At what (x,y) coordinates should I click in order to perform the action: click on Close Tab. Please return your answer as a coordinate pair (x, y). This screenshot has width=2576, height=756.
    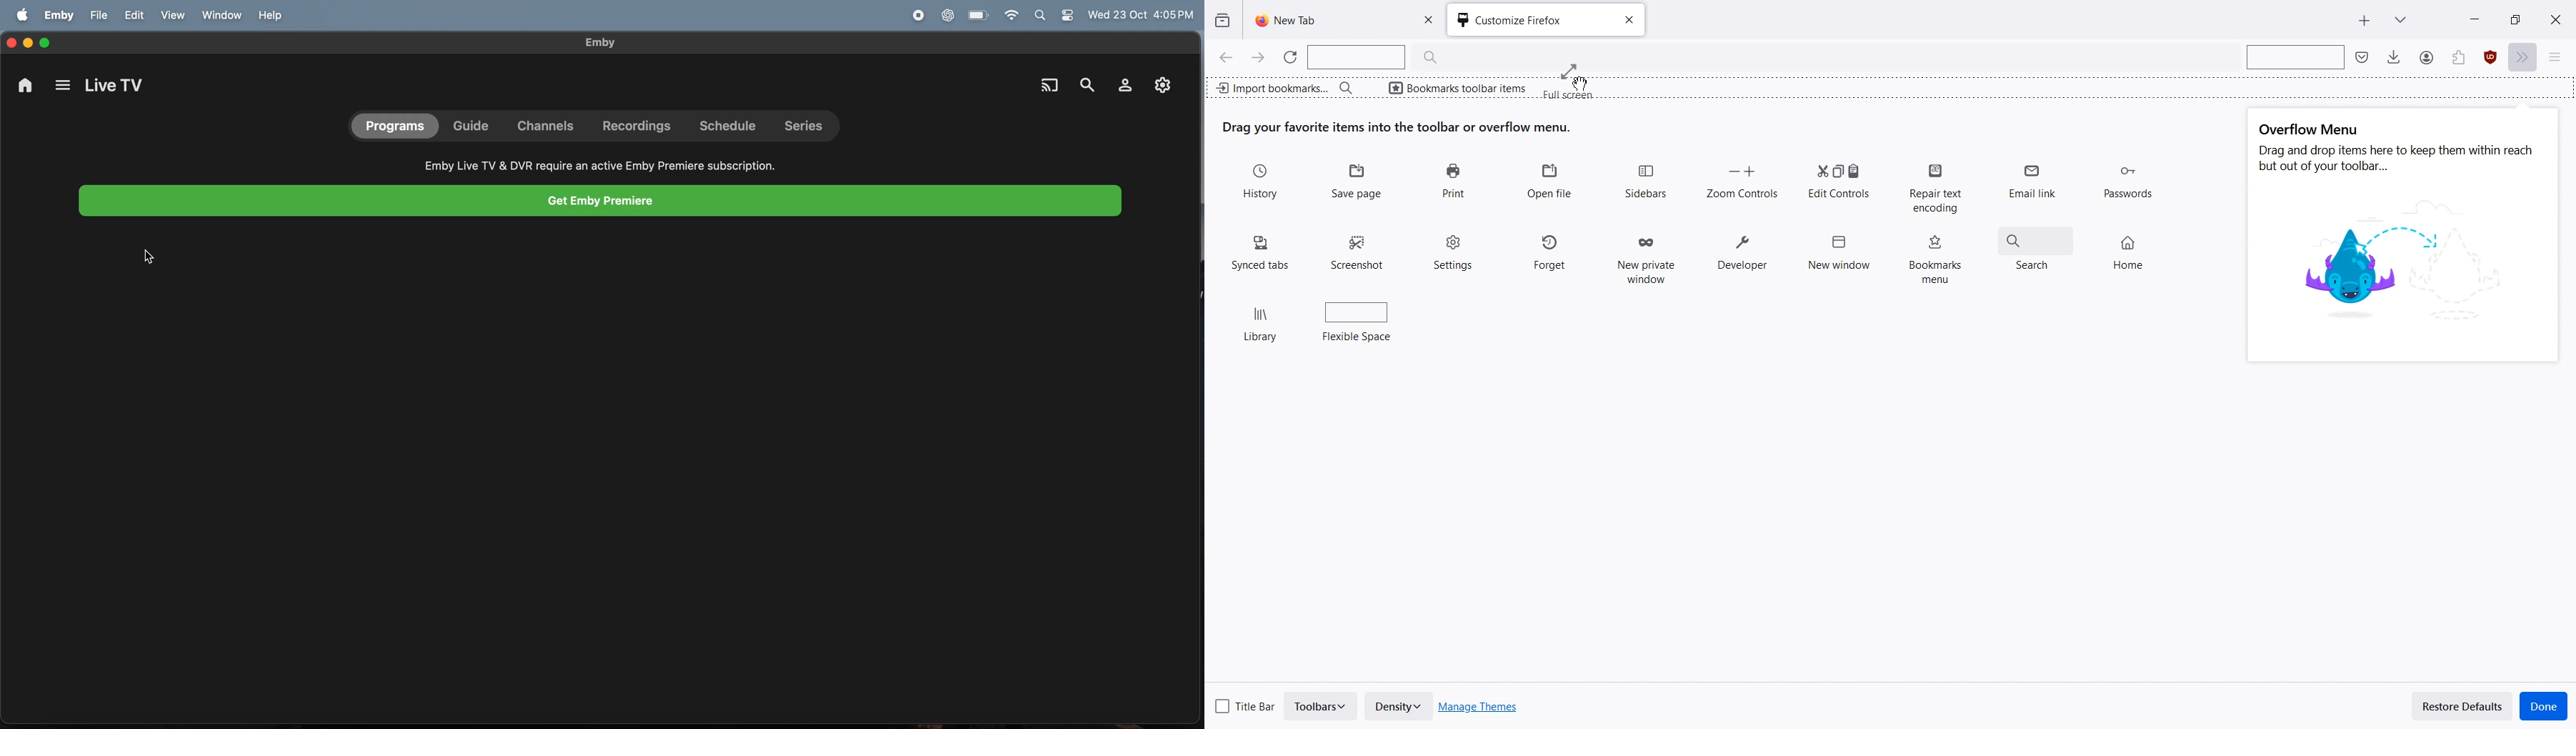
    Looking at the image, I should click on (1432, 20).